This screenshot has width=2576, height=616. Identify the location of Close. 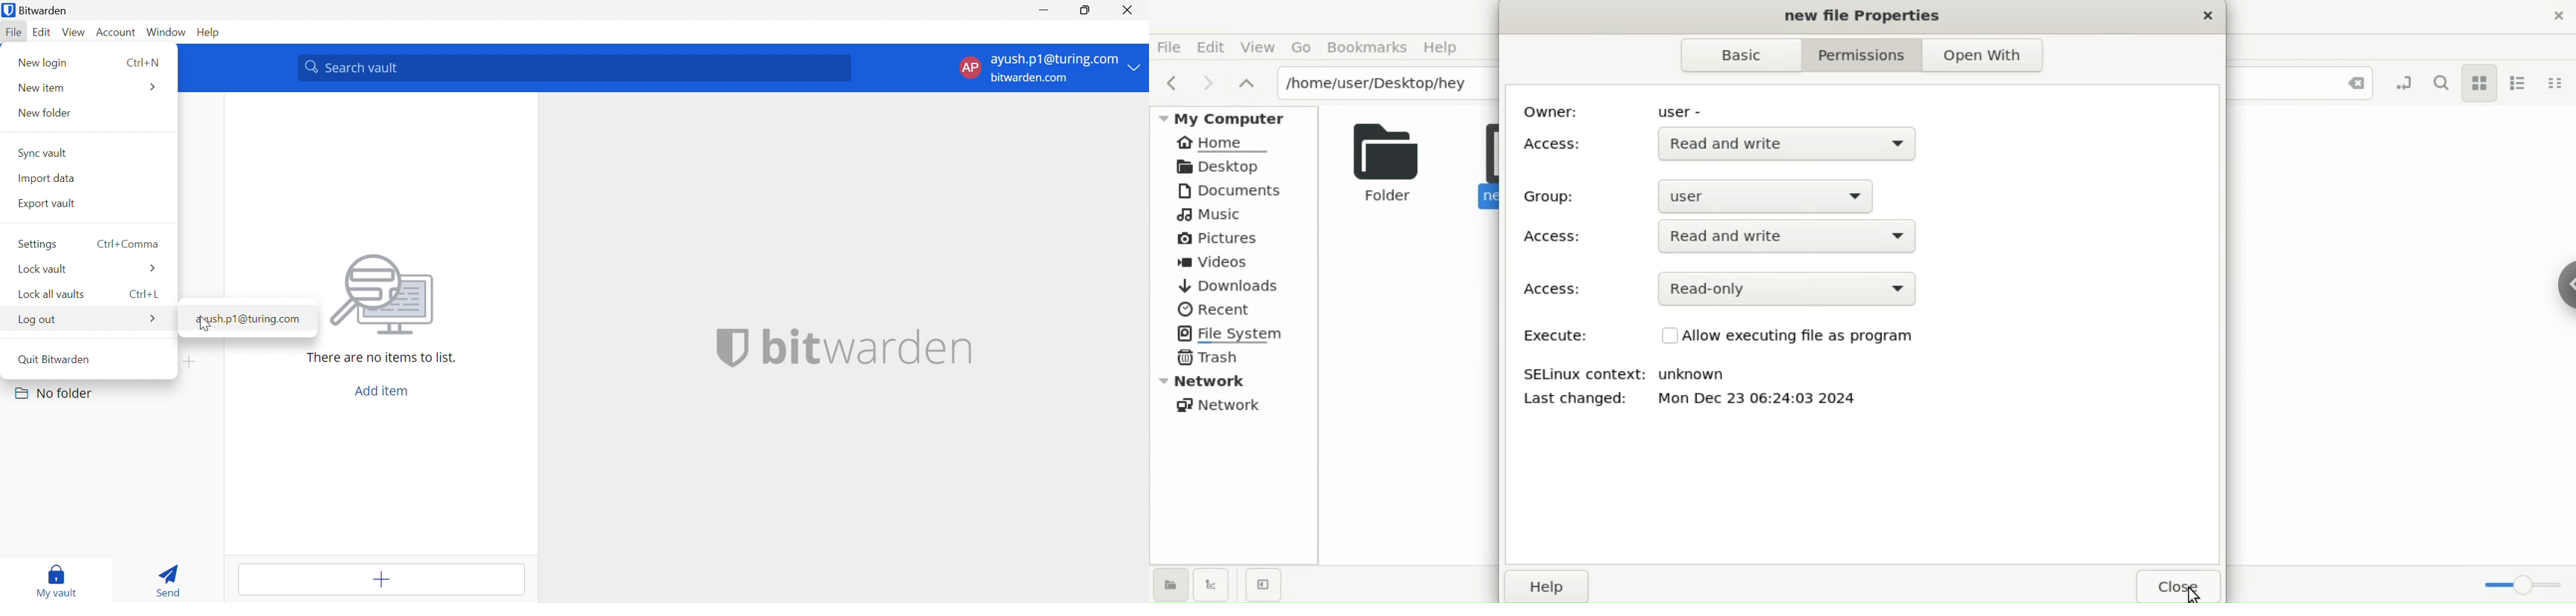
(1129, 11).